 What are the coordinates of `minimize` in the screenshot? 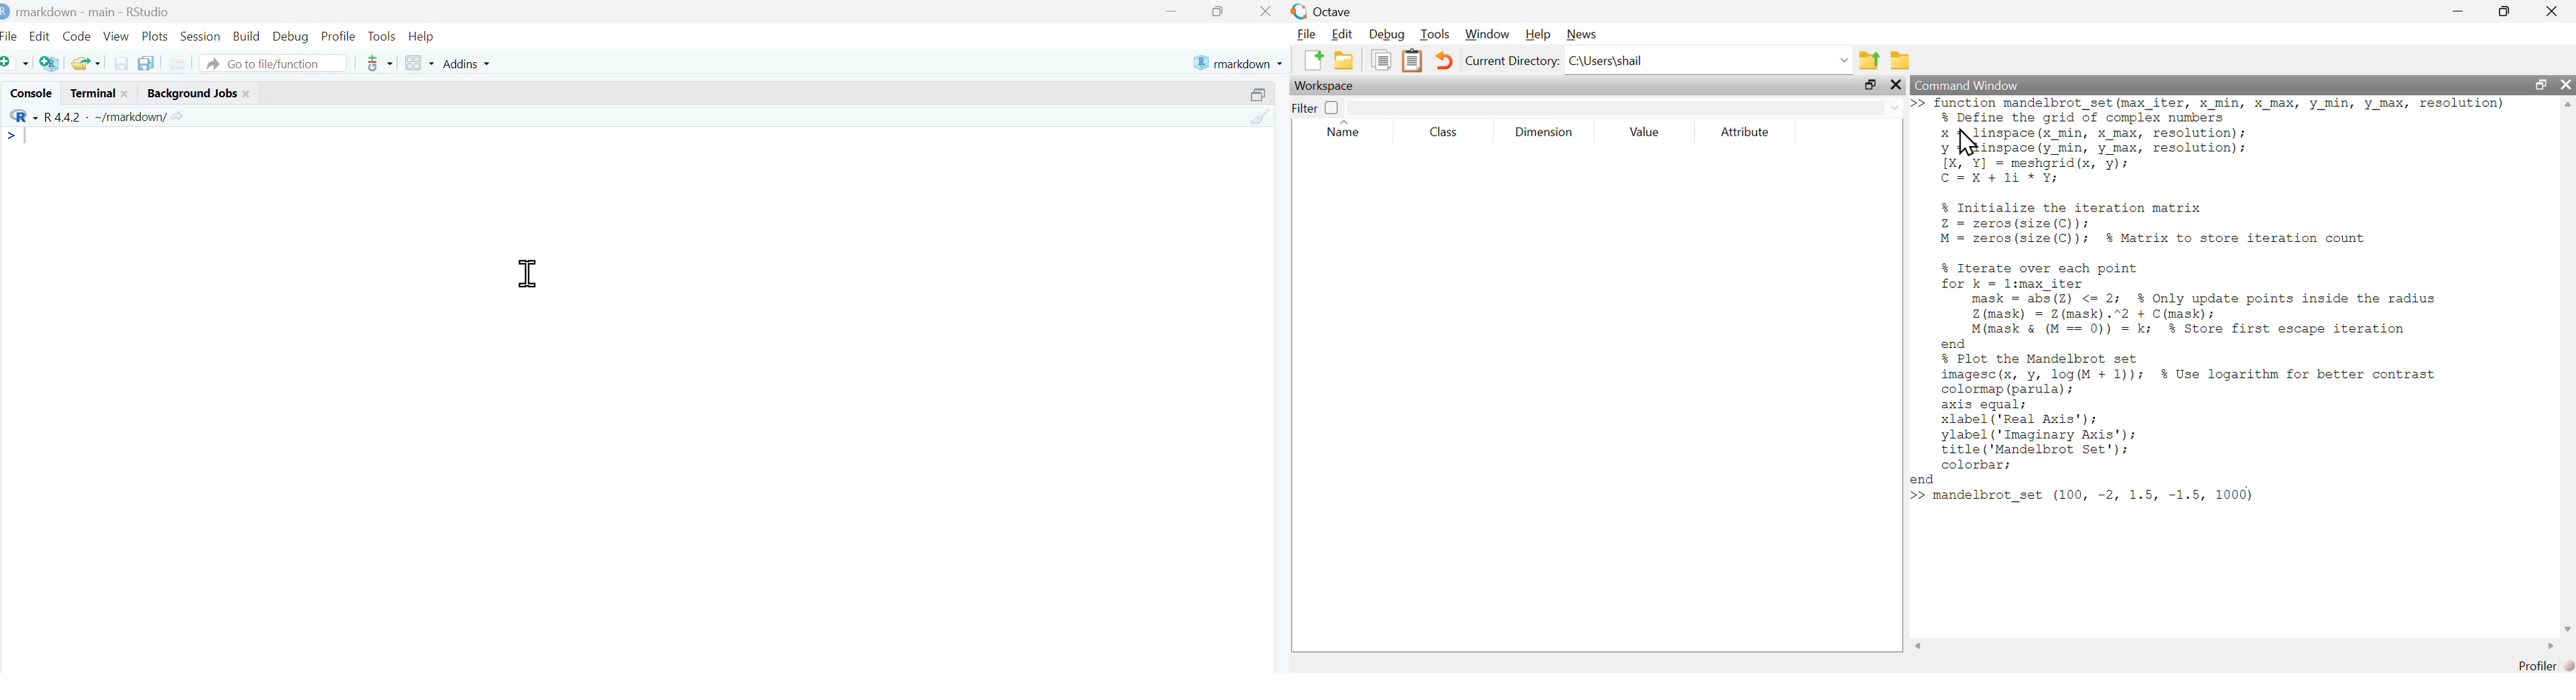 It's located at (1170, 11).